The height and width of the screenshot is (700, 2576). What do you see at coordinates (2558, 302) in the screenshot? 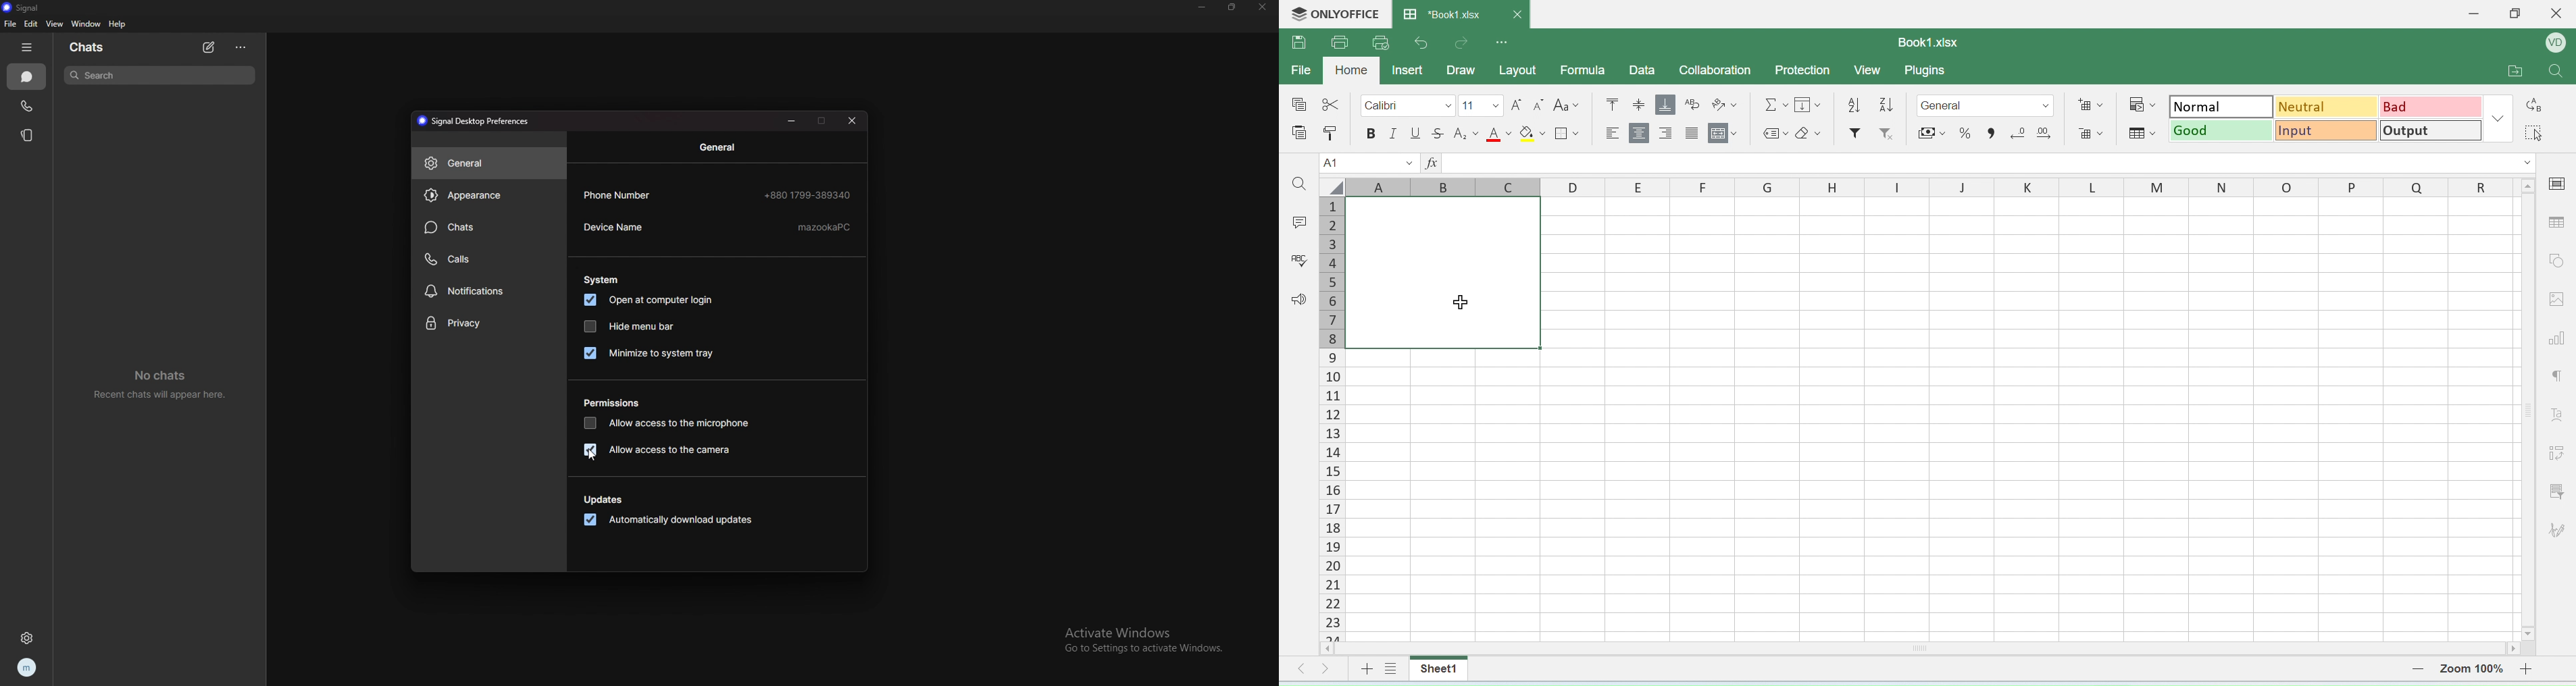
I see `image` at bounding box center [2558, 302].